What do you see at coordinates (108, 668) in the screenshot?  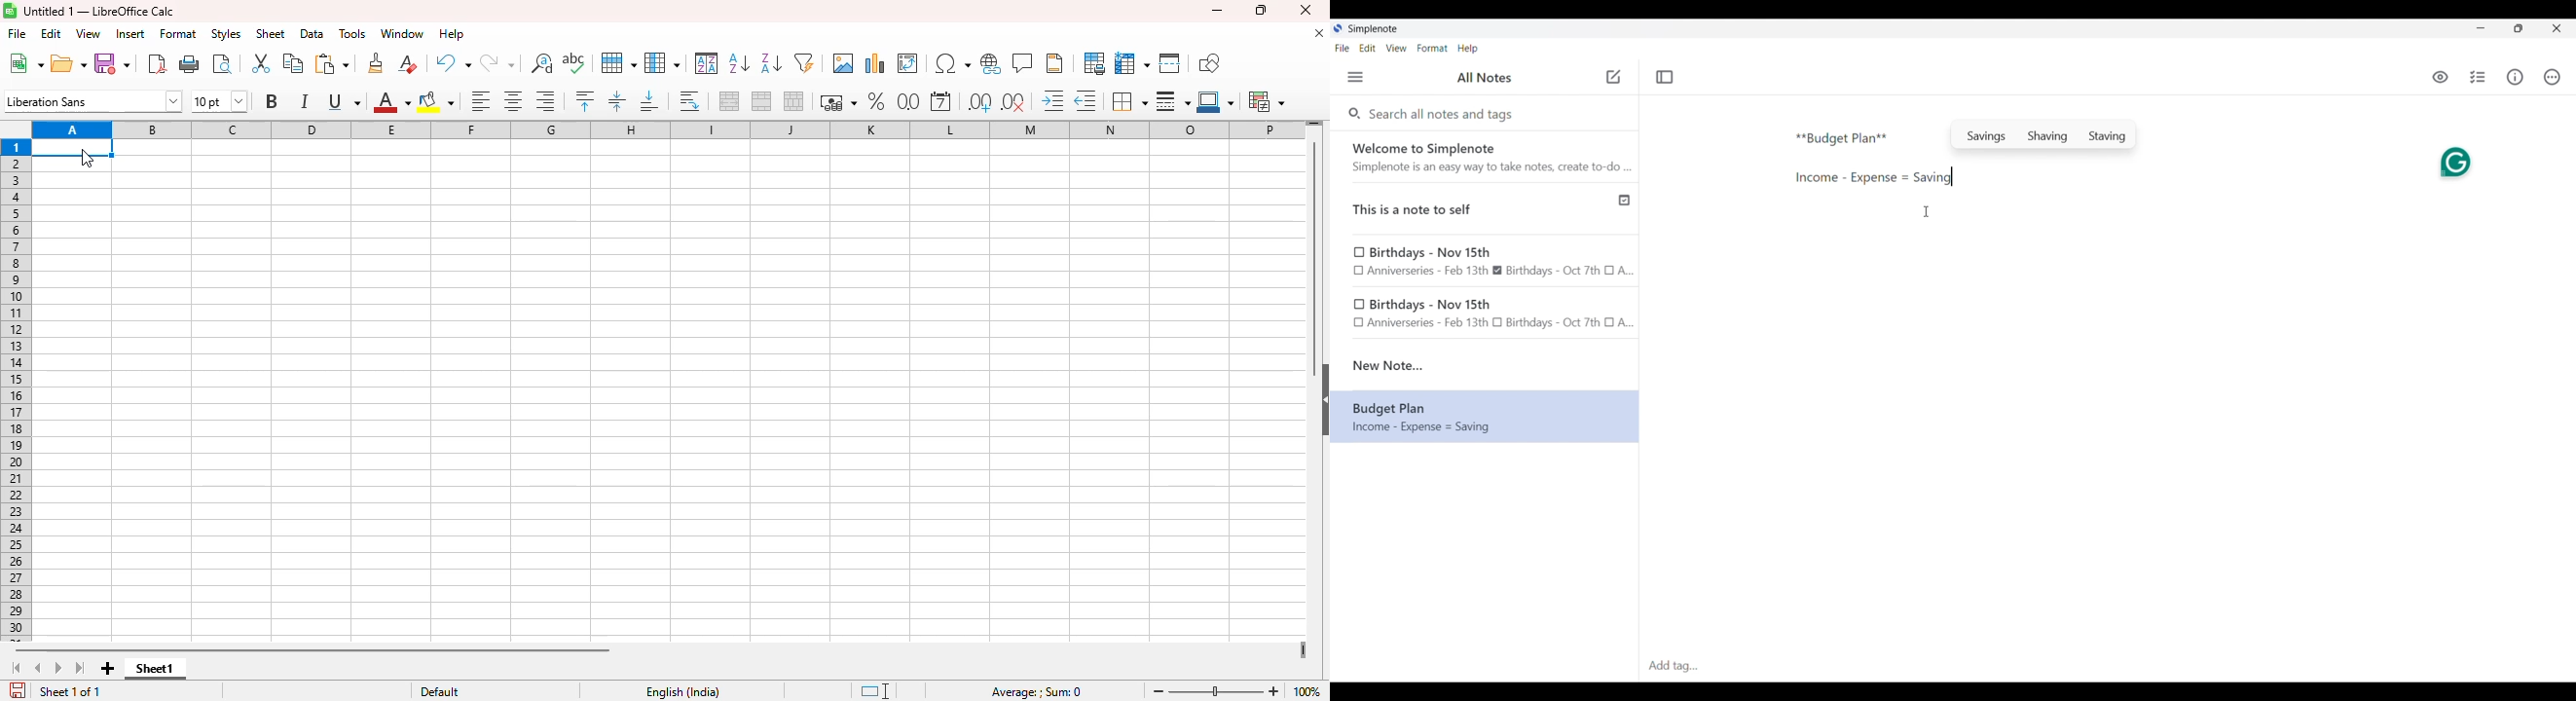 I see `add new sheet` at bounding box center [108, 668].